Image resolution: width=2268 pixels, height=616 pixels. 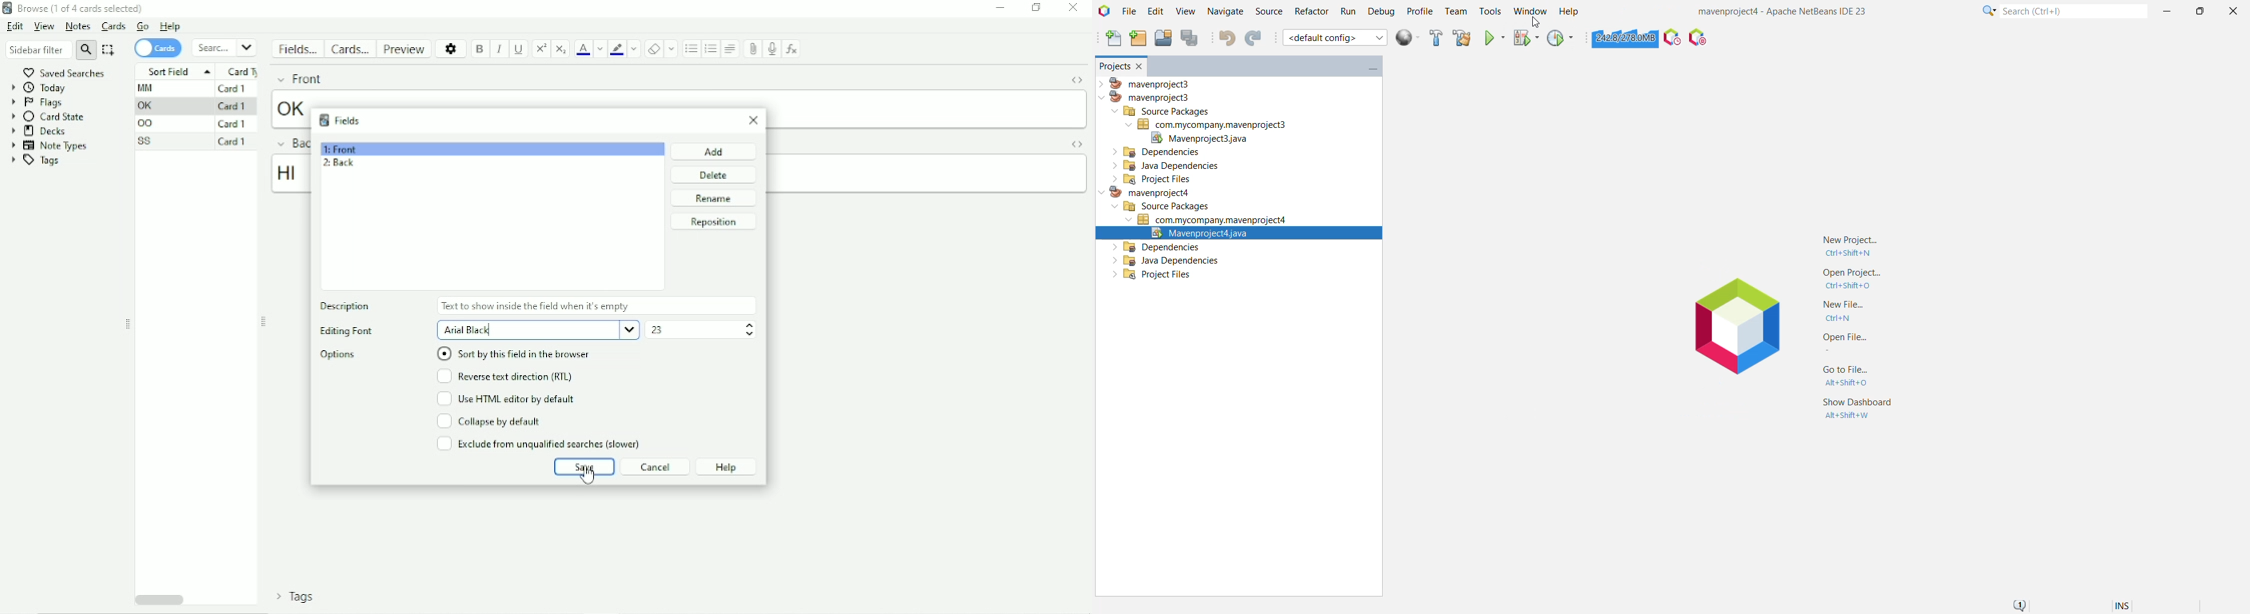 What do you see at coordinates (77, 26) in the screenshot?
I see `Notes` at bounding box center [77, 26].